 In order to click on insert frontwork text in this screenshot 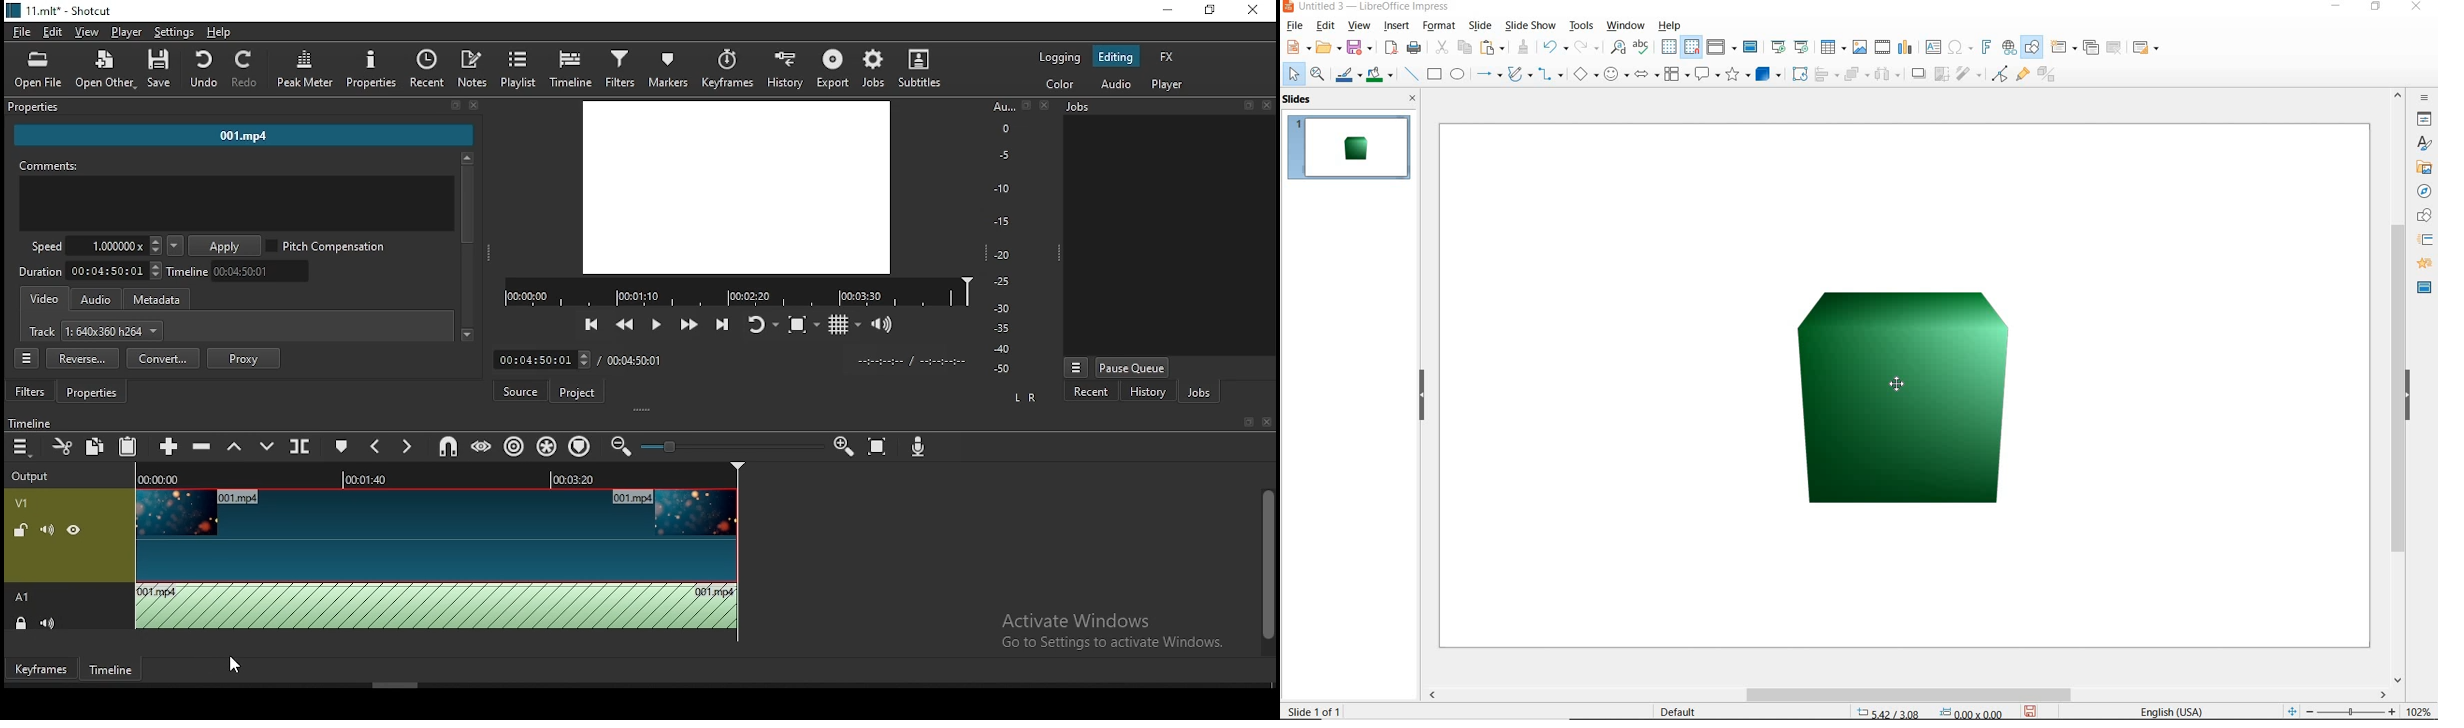, I will do `click(1988, 49)`.